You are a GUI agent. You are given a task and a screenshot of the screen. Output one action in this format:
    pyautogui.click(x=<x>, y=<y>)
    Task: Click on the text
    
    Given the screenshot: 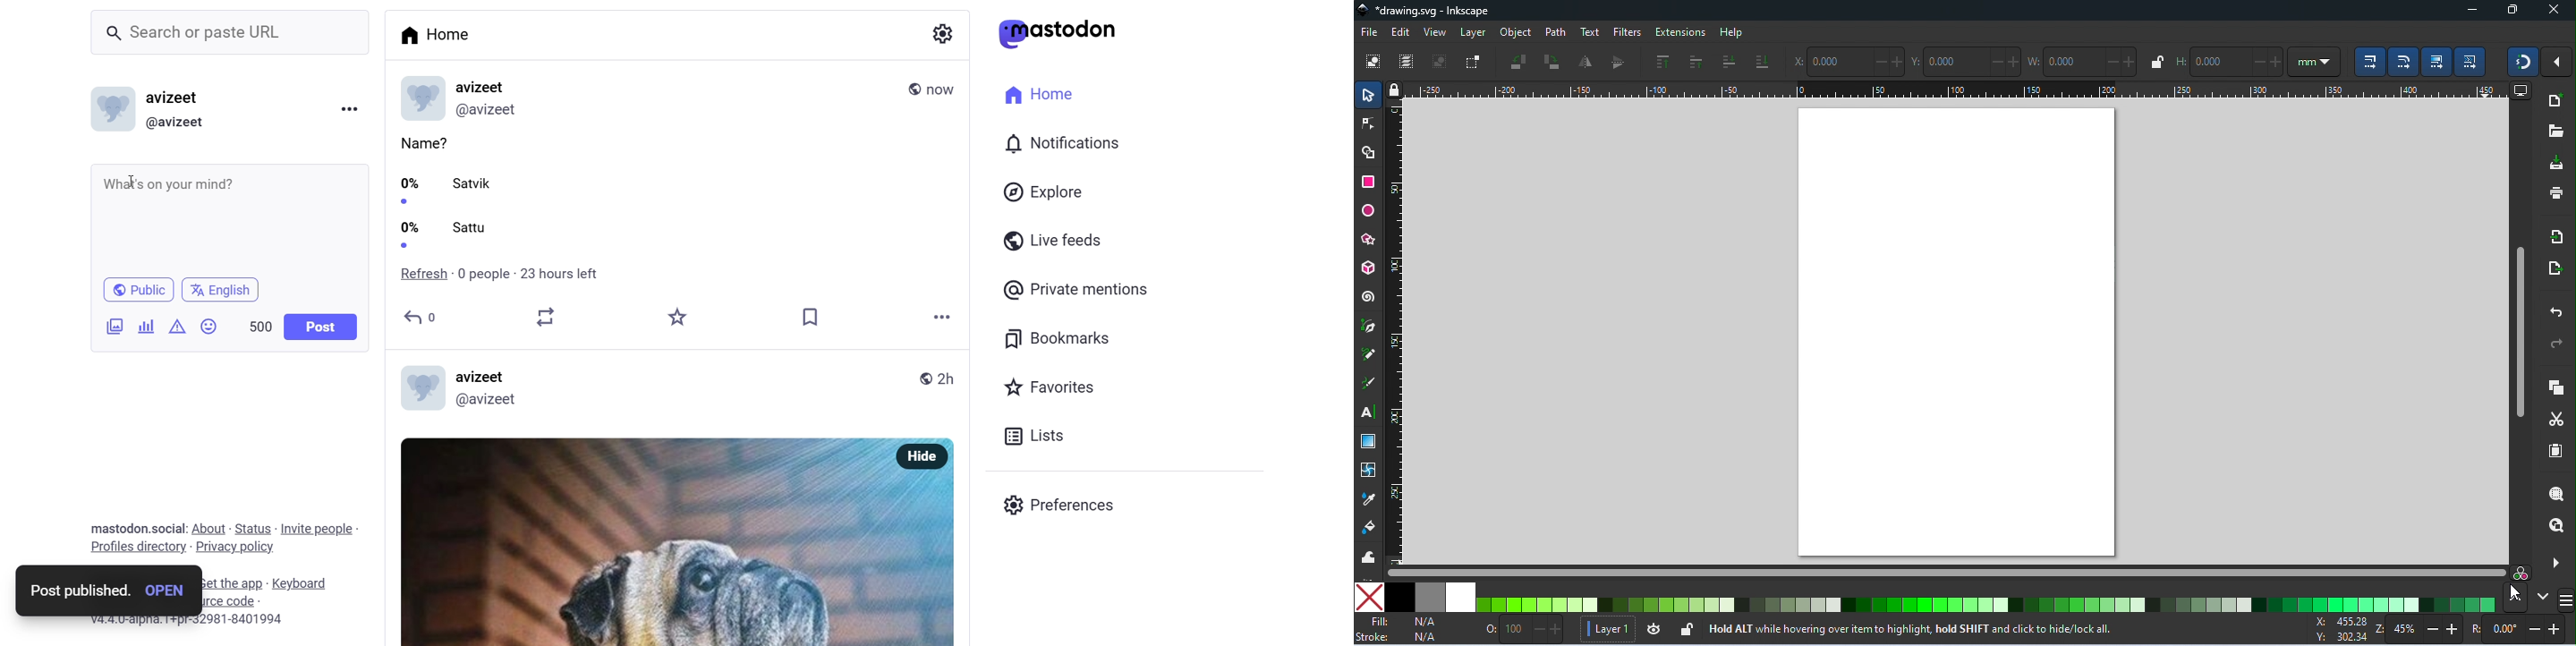 What is the action you would take?
    pyautogui.click(x=1371, y=414)
    